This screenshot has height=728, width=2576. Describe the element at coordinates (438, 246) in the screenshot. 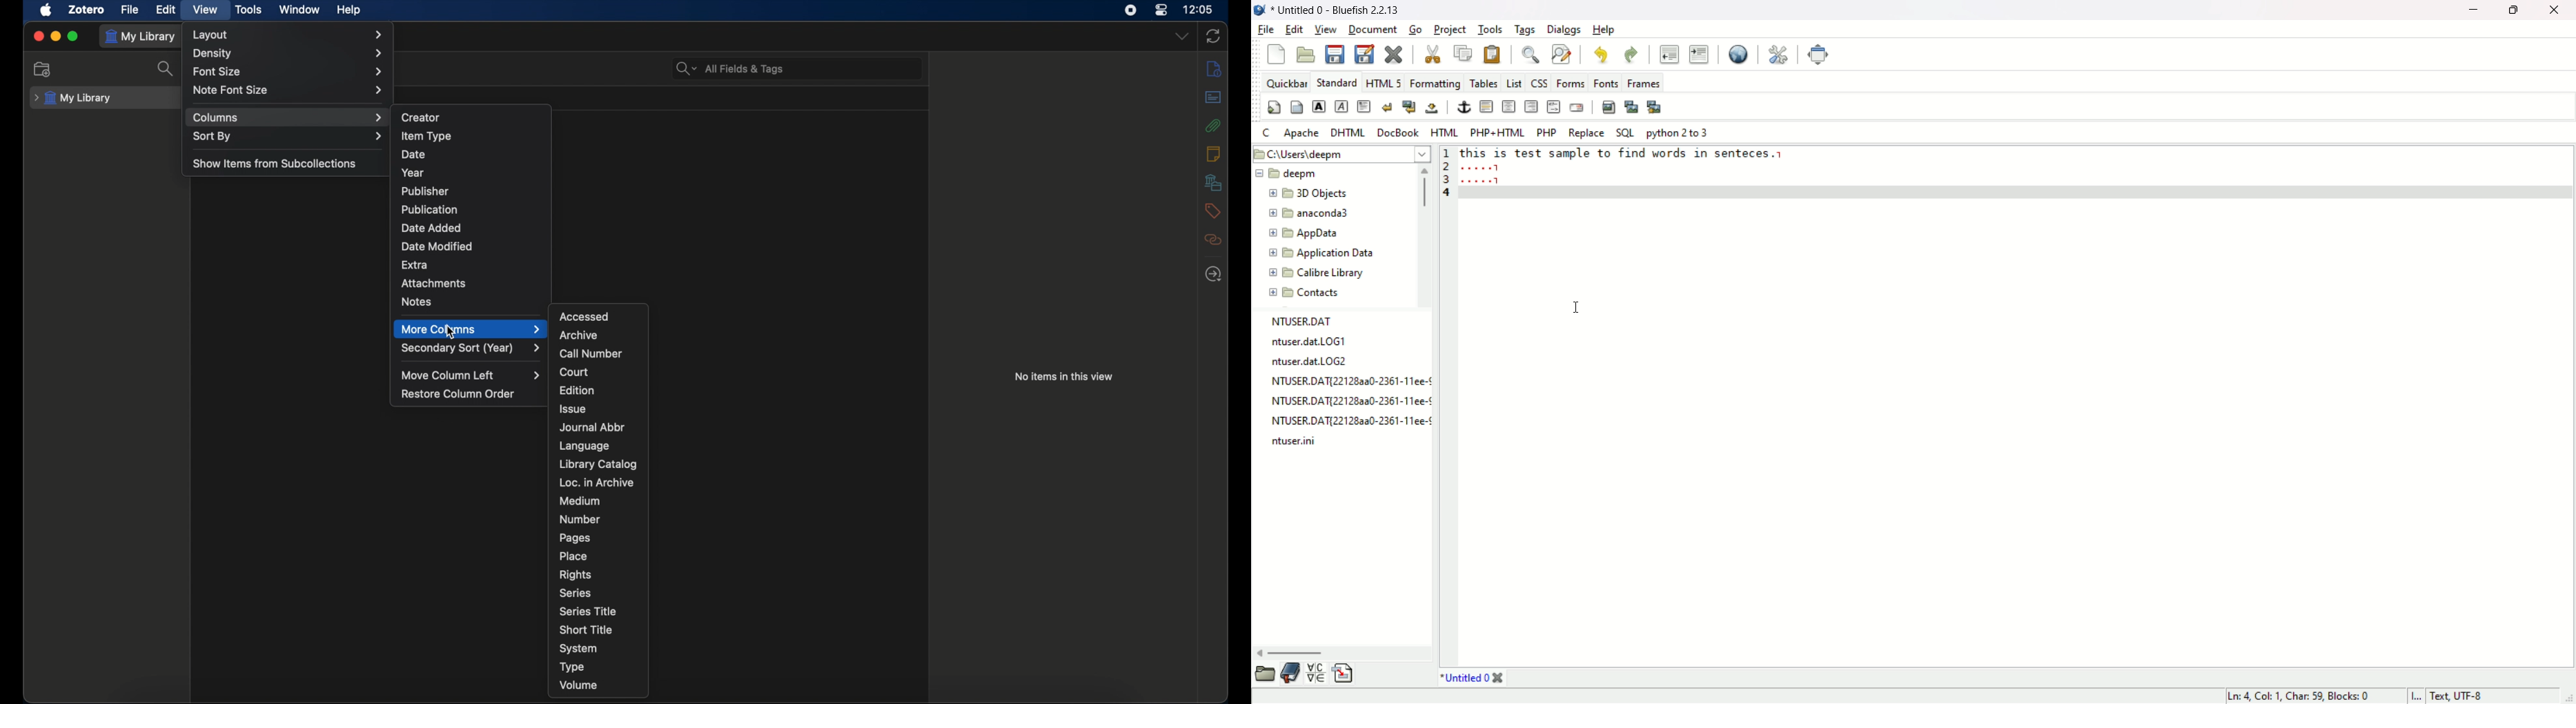

I see `date modified` at that location.